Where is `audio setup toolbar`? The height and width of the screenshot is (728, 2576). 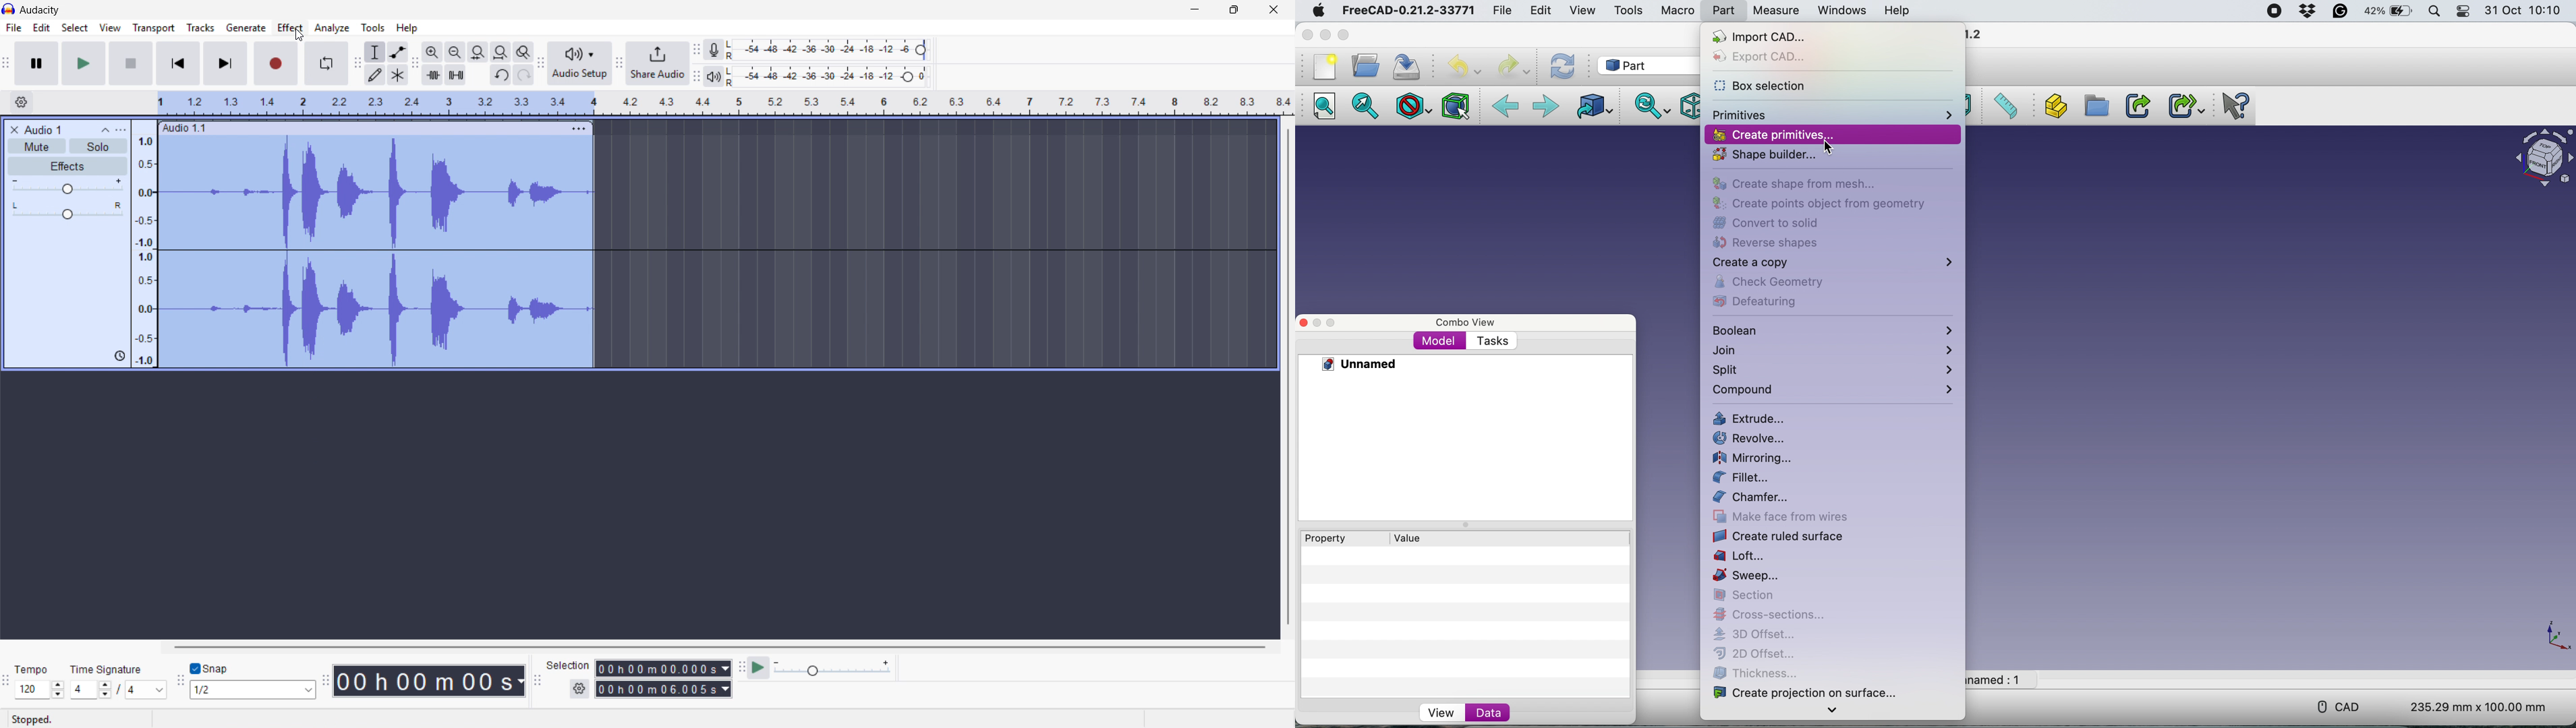
audio setup toolbar is located at coordinates (540, 65).